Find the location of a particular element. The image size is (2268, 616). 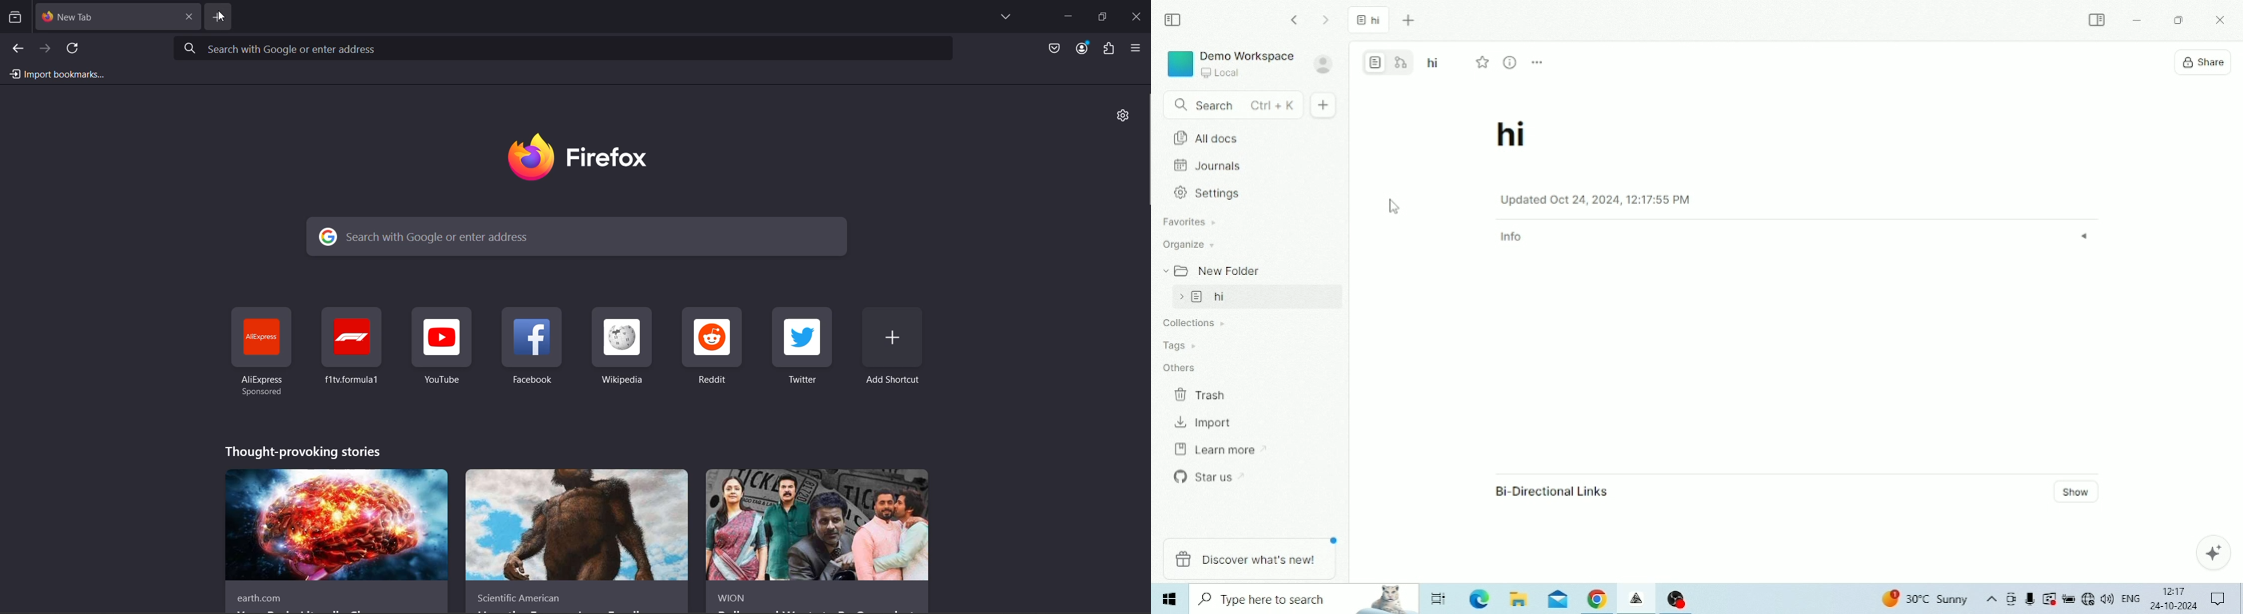

shortcut is located at coordinates (804, 347).